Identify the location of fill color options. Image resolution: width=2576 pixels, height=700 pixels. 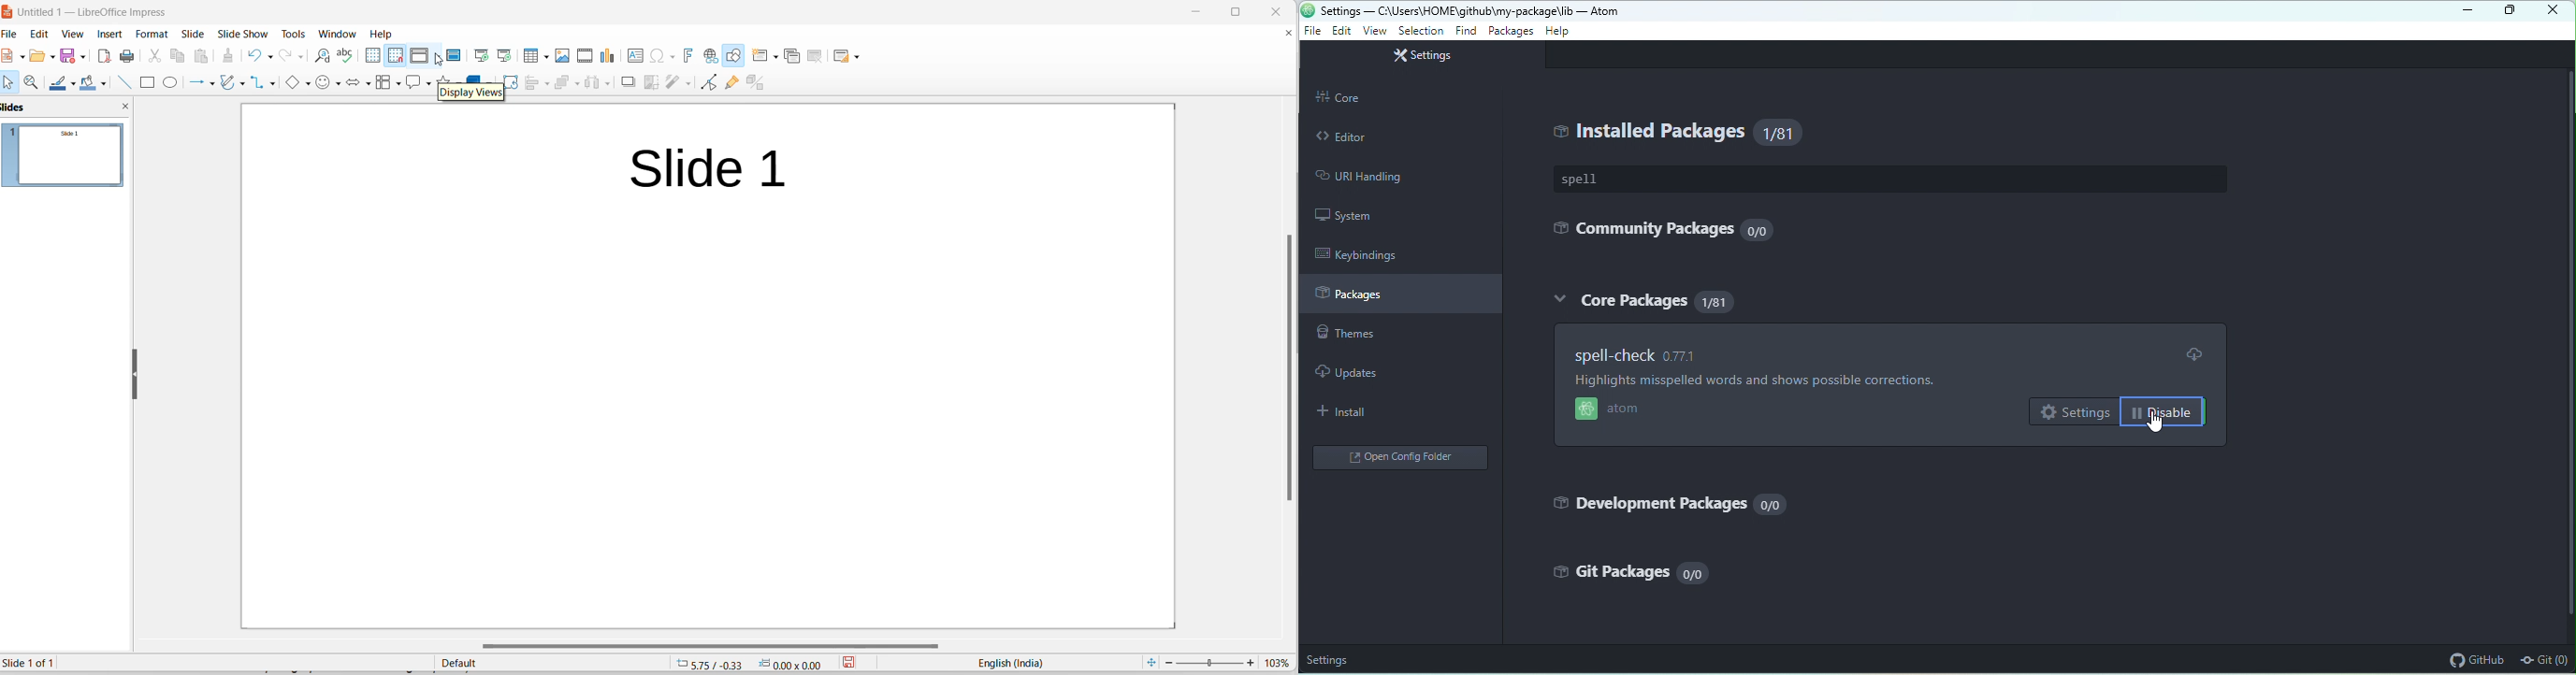
(106, 82).